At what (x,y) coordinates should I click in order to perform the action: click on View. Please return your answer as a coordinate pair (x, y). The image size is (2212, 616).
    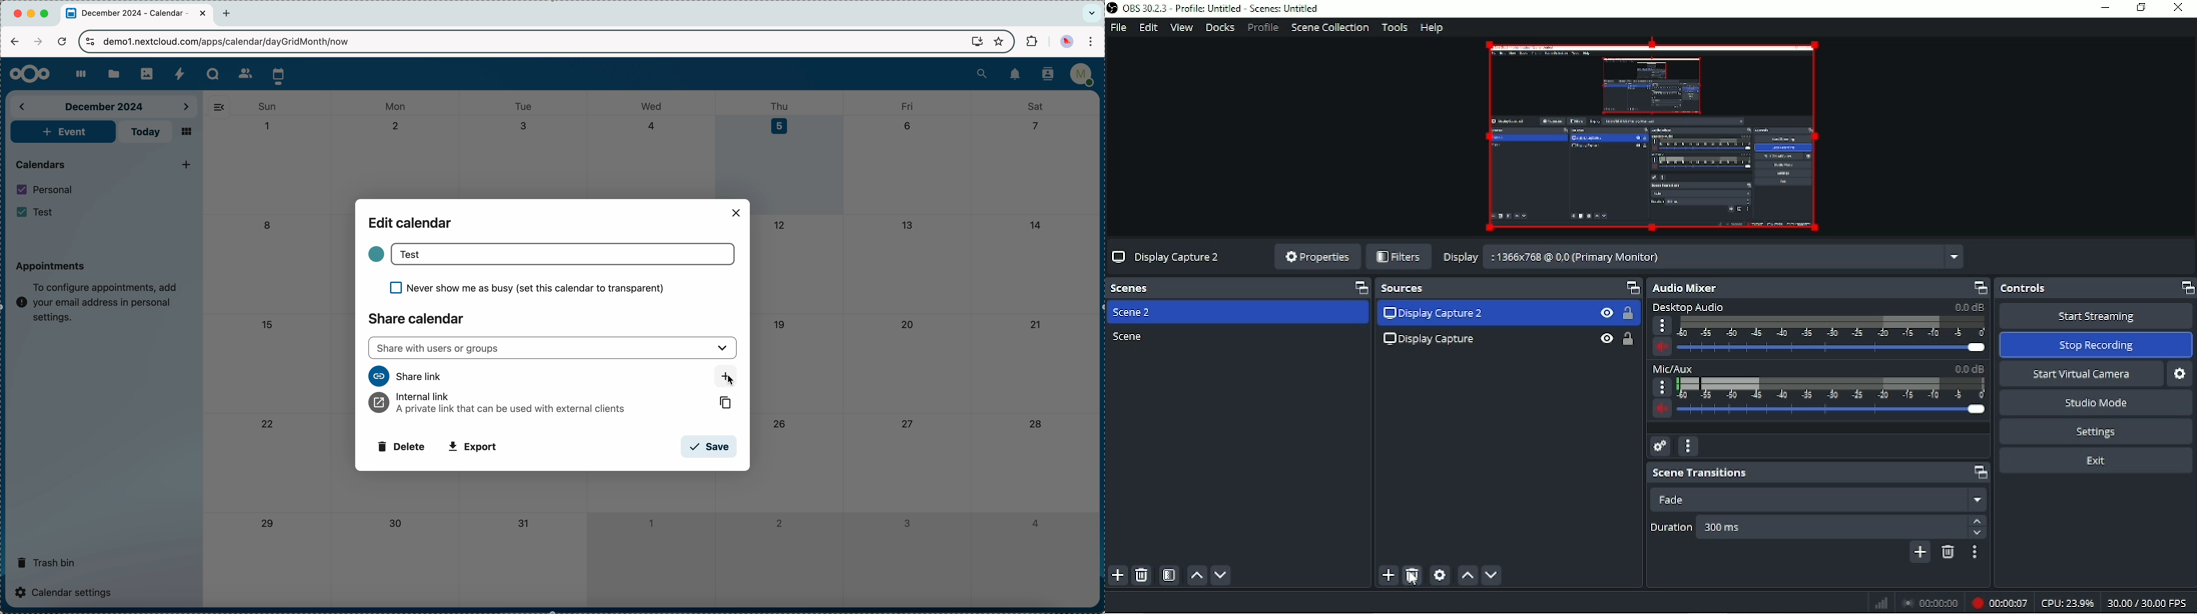
    Looking at the image, I should click on (1182, 28).